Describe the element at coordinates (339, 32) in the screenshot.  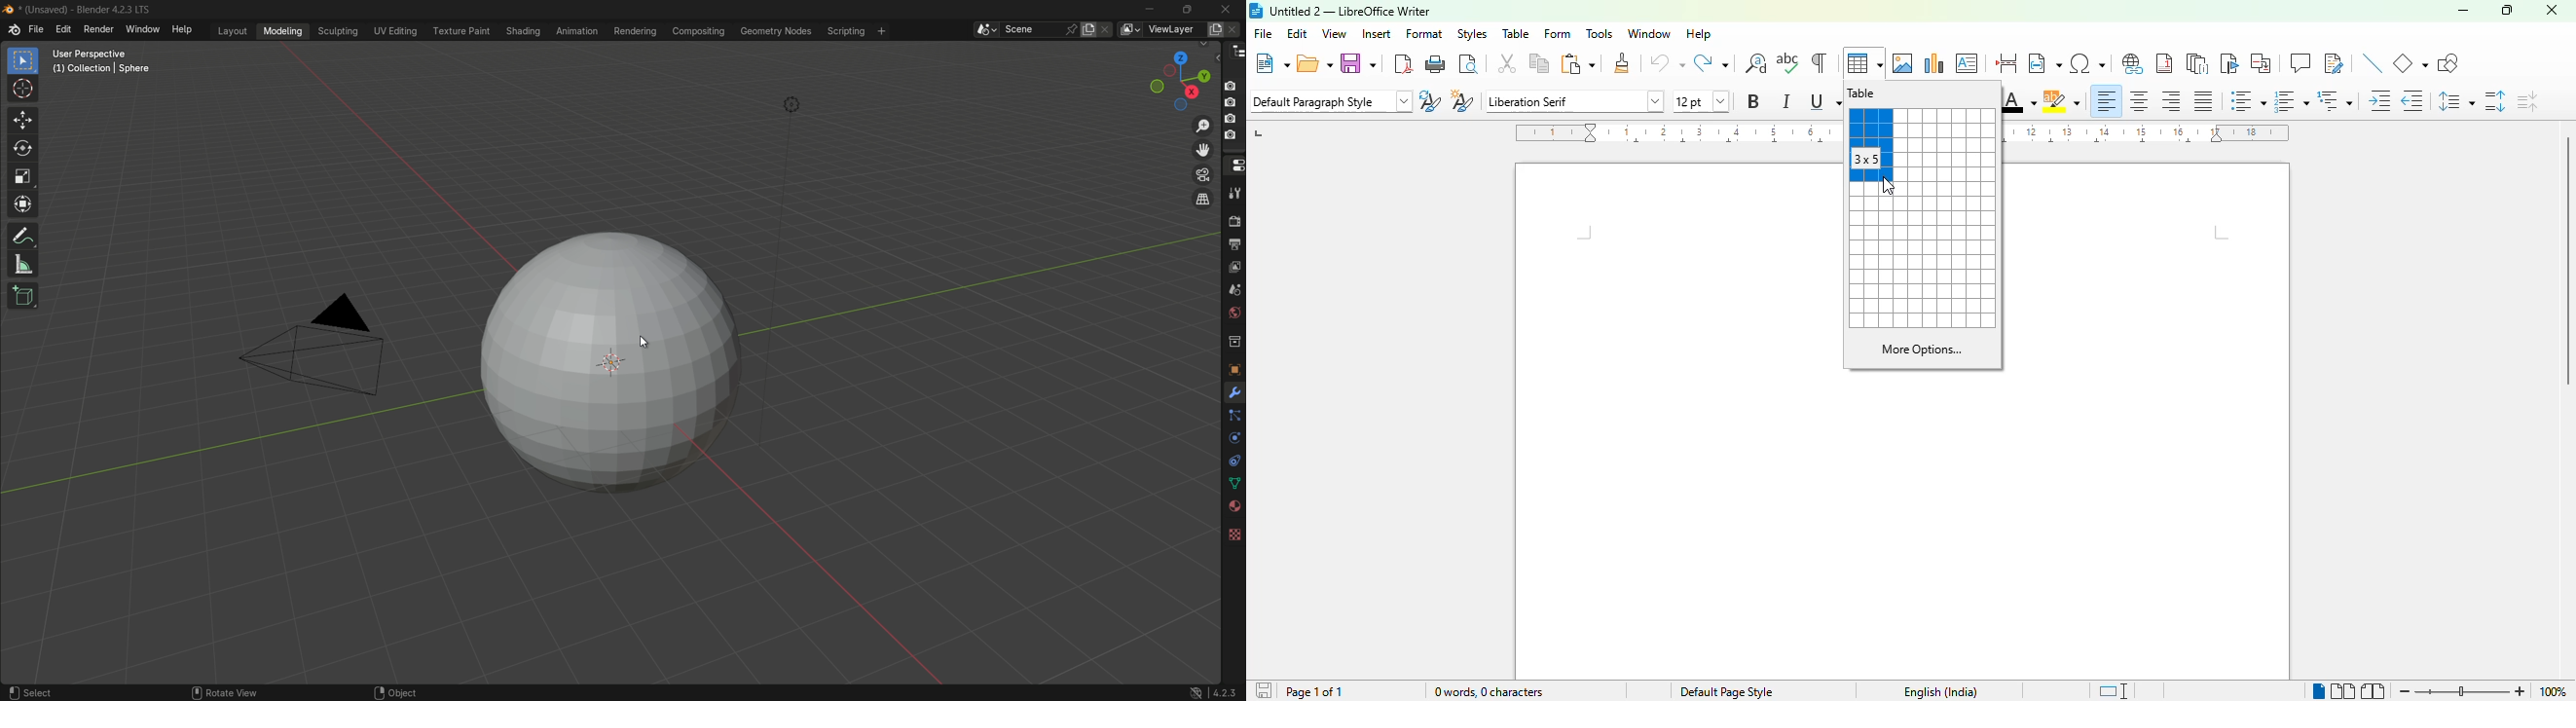
I see `sculpting menu` at that location.